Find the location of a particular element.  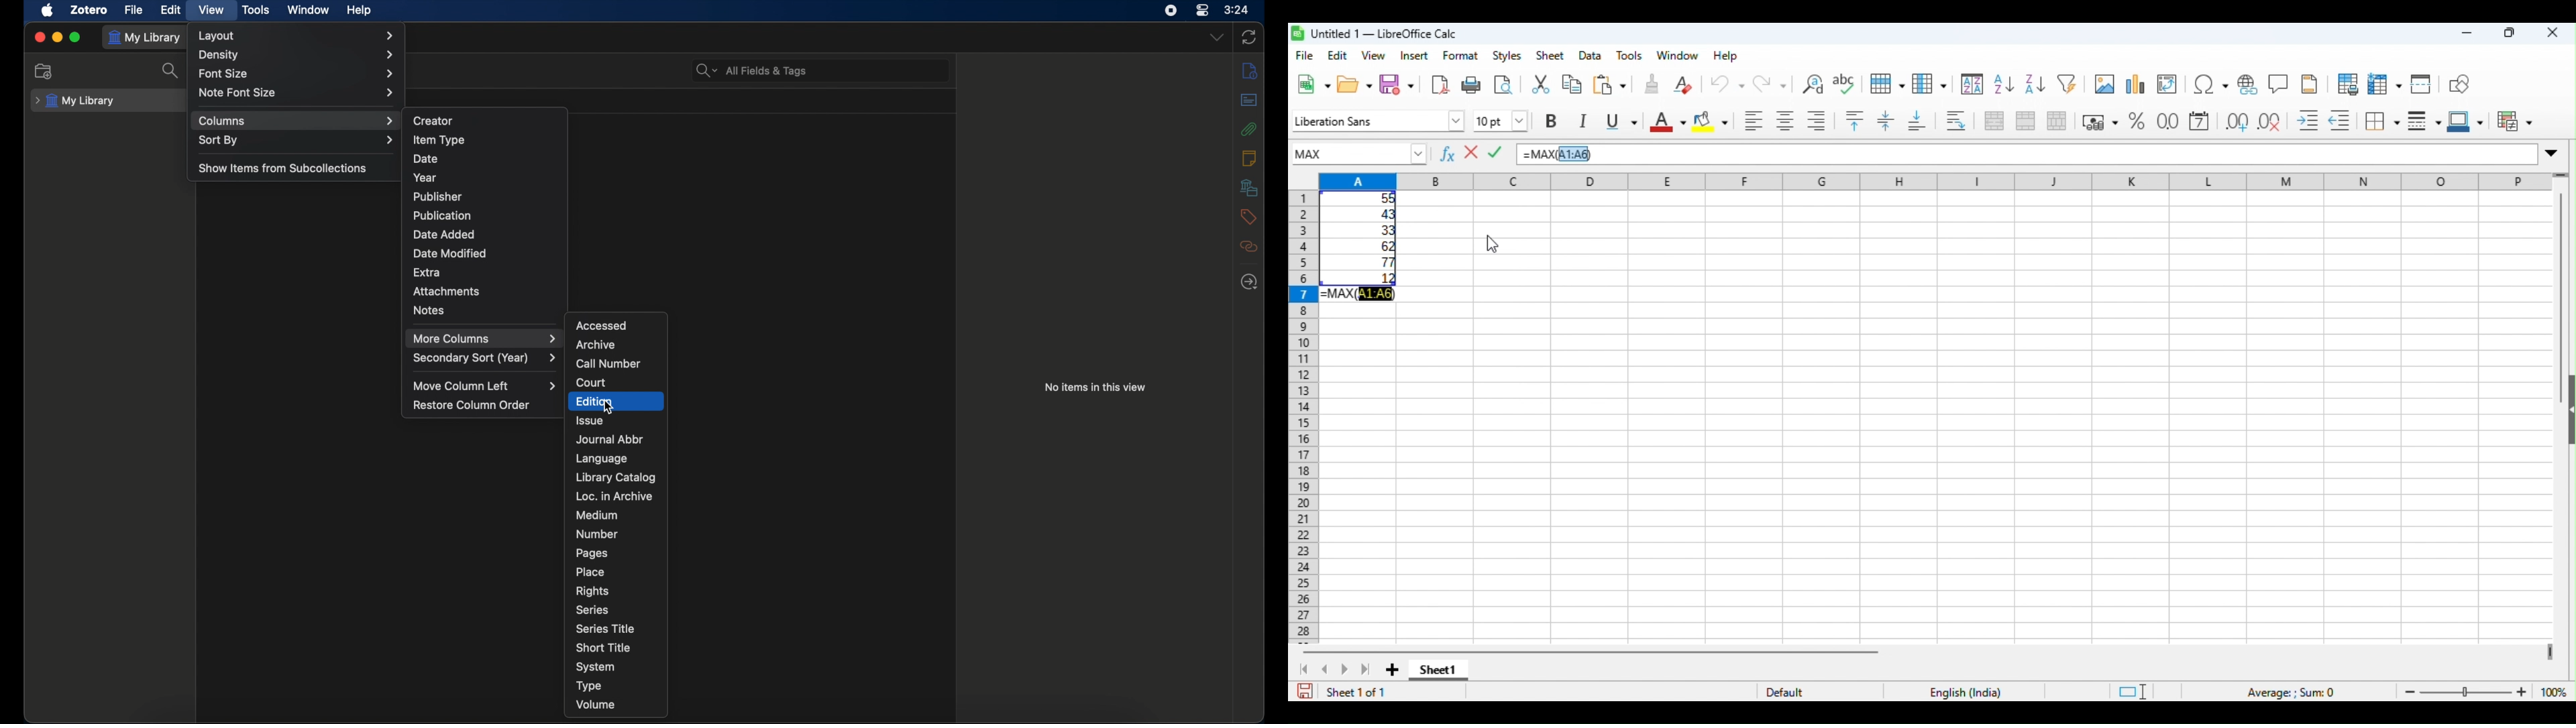

cursor movement is located at coordinates (1491, 245).